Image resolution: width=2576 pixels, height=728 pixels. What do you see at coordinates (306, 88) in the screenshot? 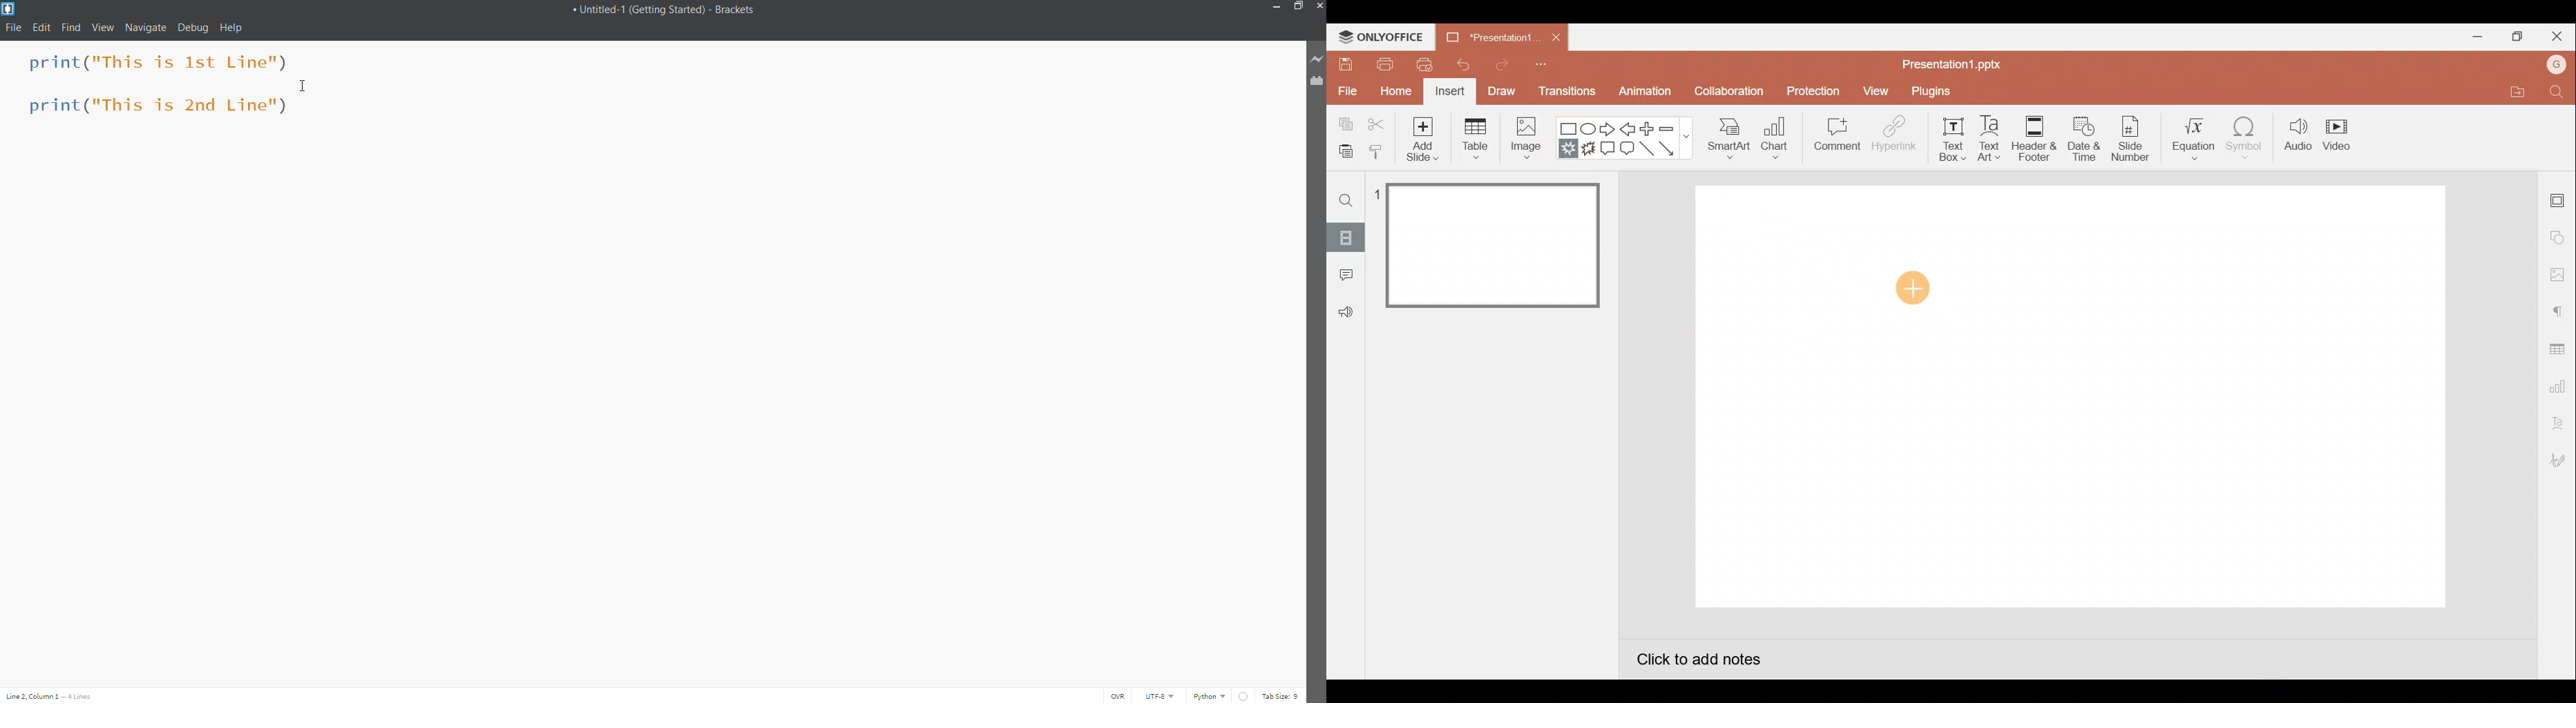
I see `Cursor` at bounding box center [306, 88].